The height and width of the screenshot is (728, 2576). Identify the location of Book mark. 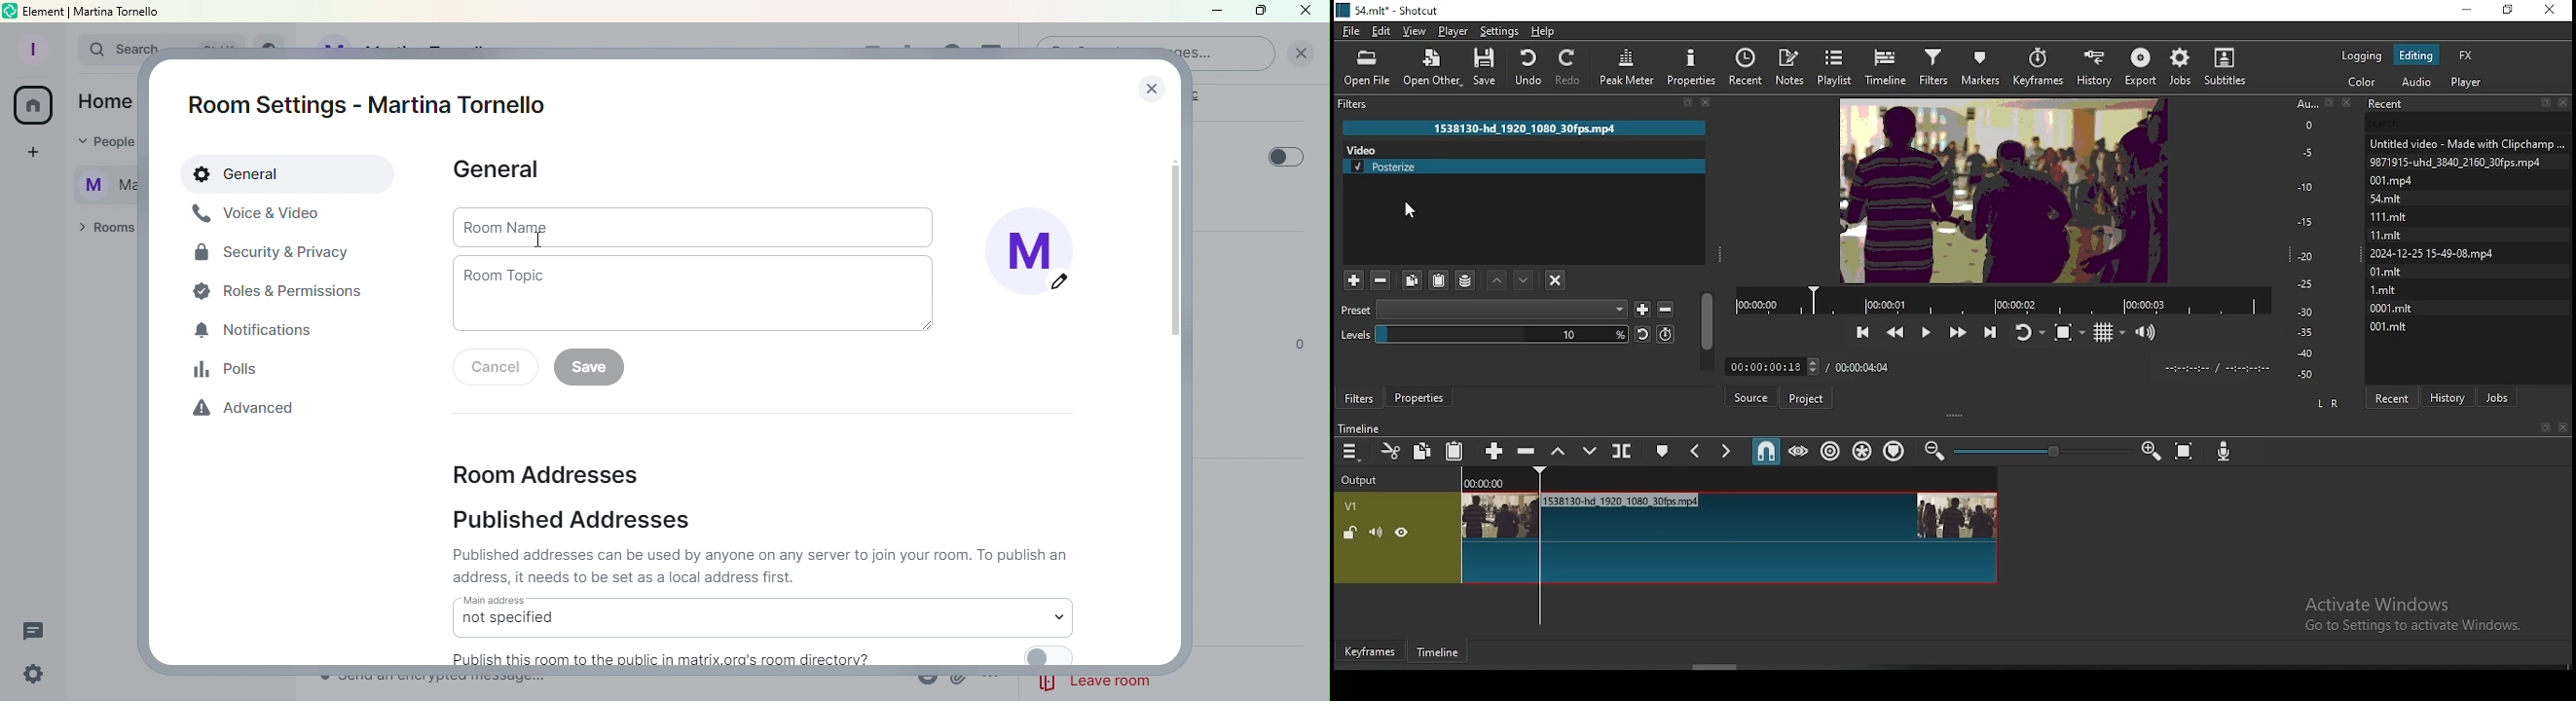
(2542, 427).